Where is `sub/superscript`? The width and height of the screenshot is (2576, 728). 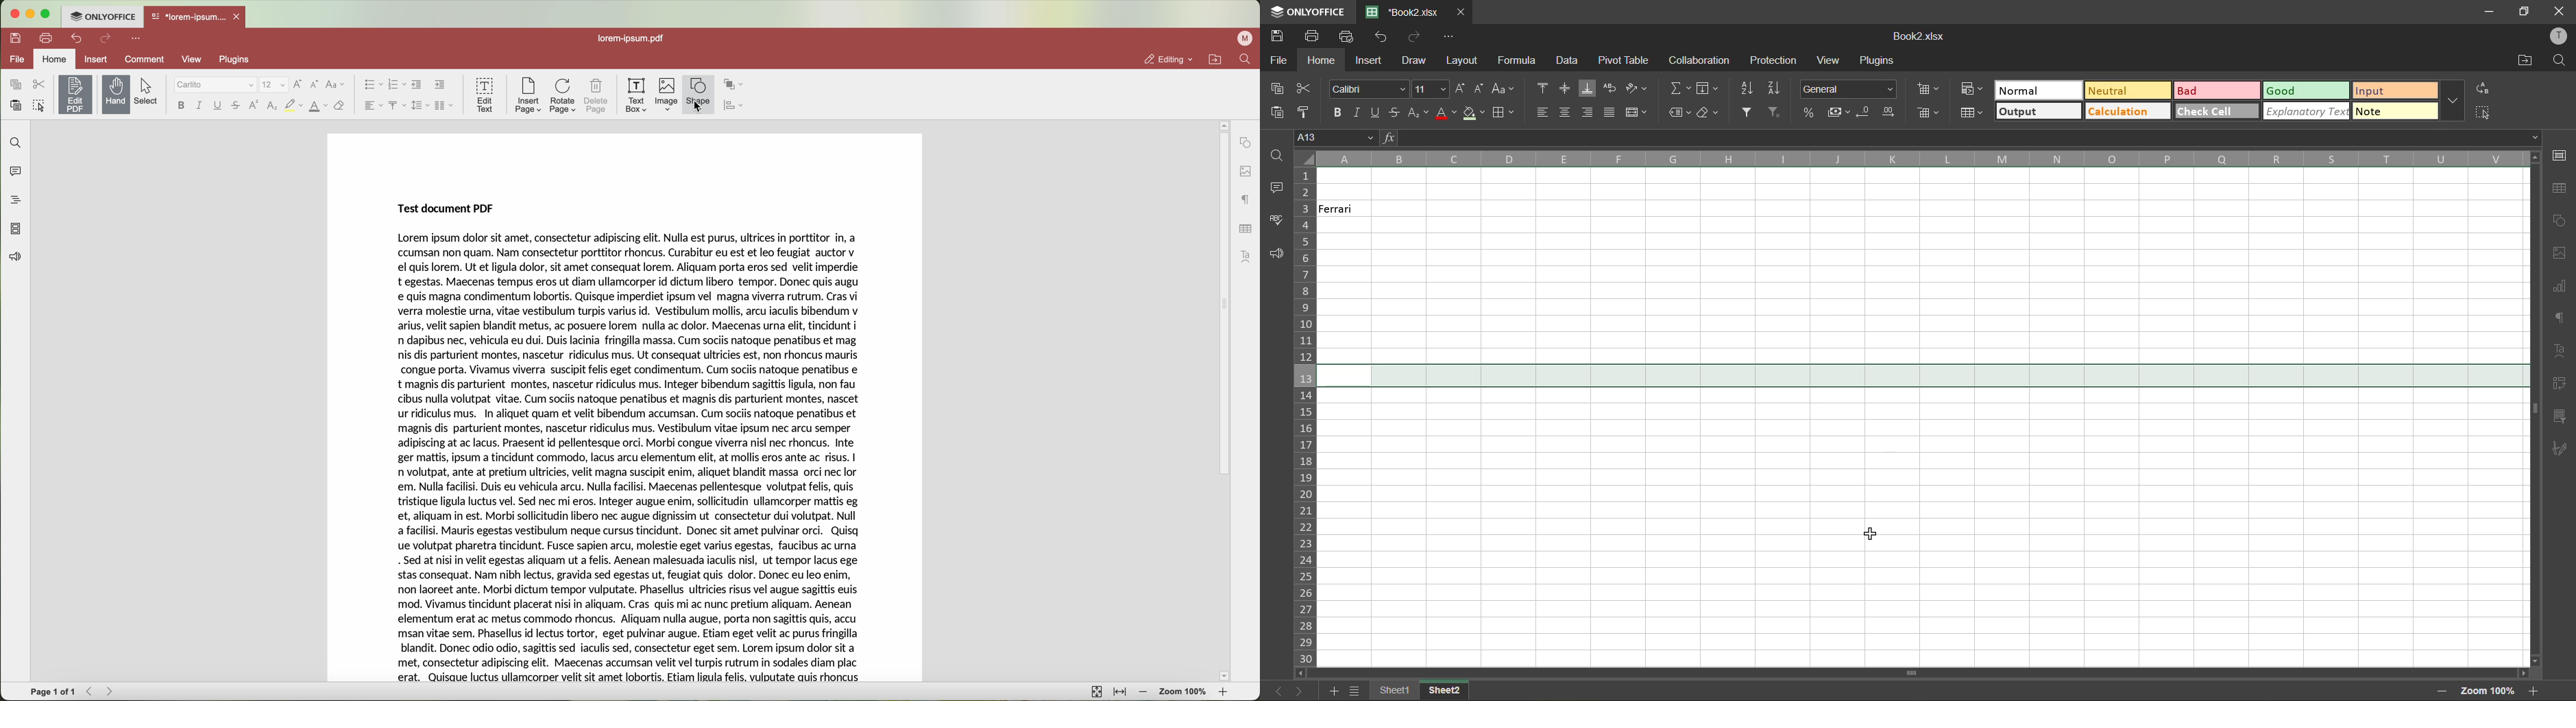
sub/superscript is located at coordinates (1418, 112).